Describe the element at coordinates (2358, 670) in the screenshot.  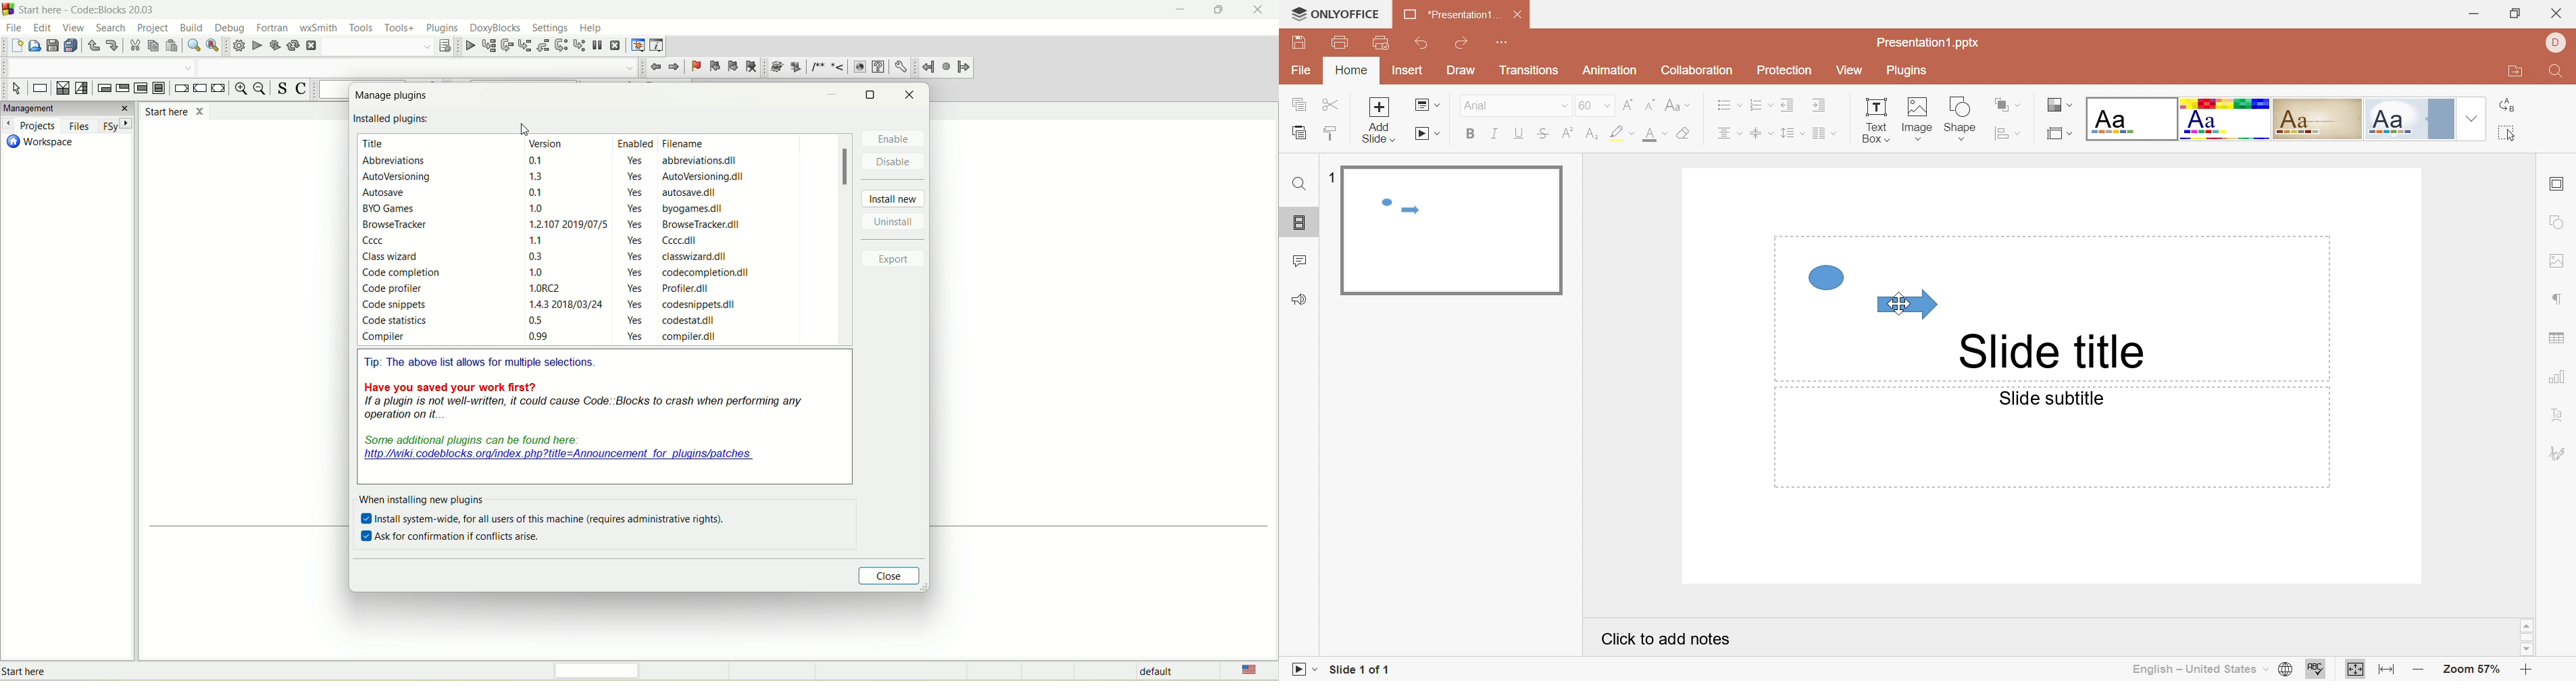
I see `Fit to slide` at that location.